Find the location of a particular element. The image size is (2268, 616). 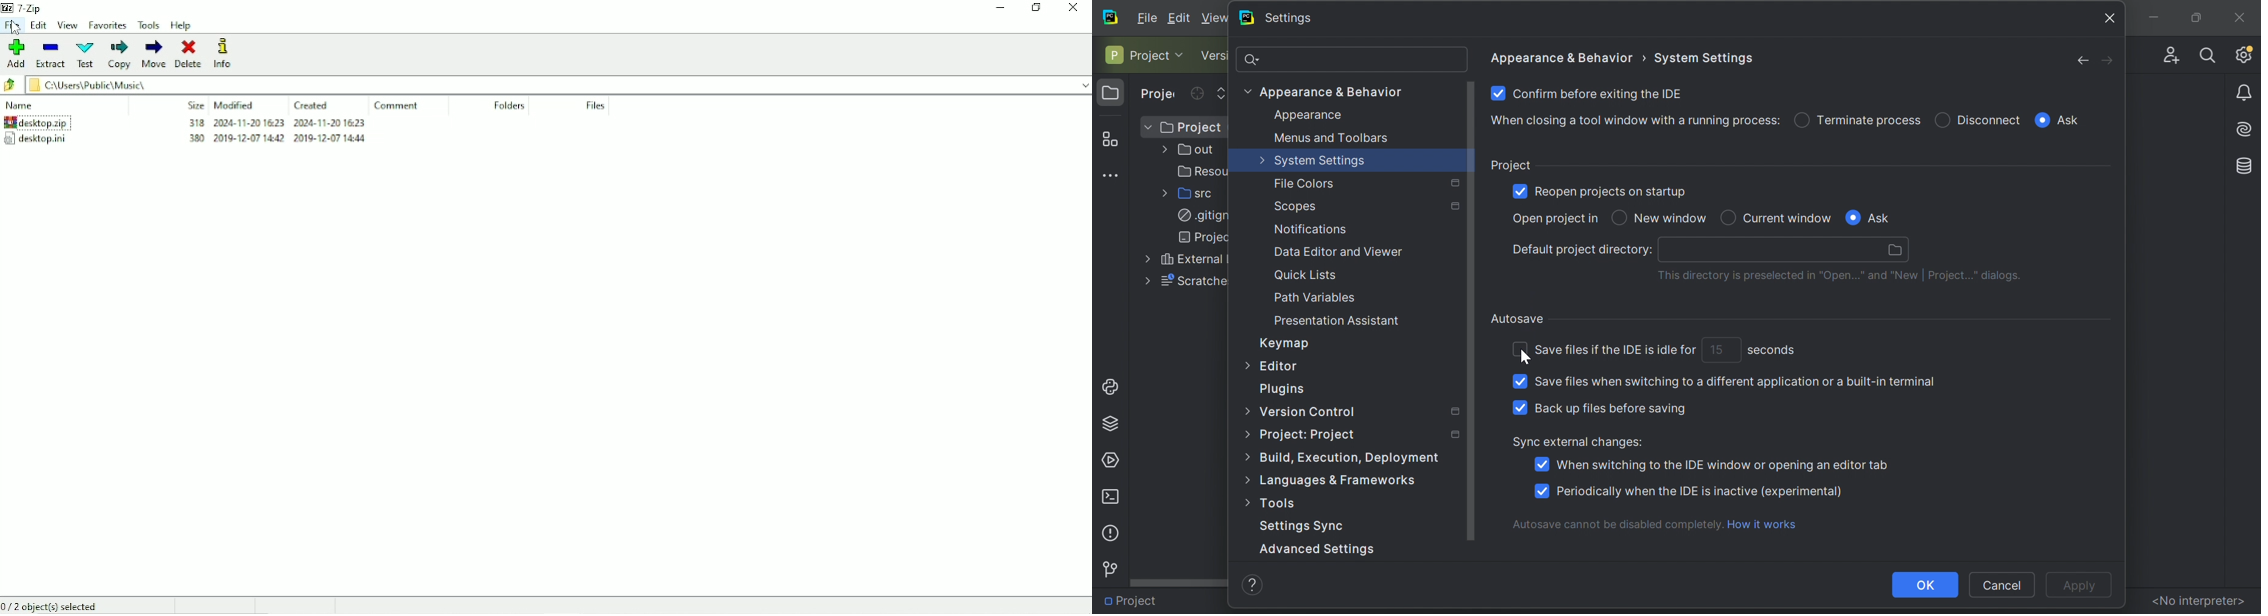

15 is located at coordinates (1716, 348).